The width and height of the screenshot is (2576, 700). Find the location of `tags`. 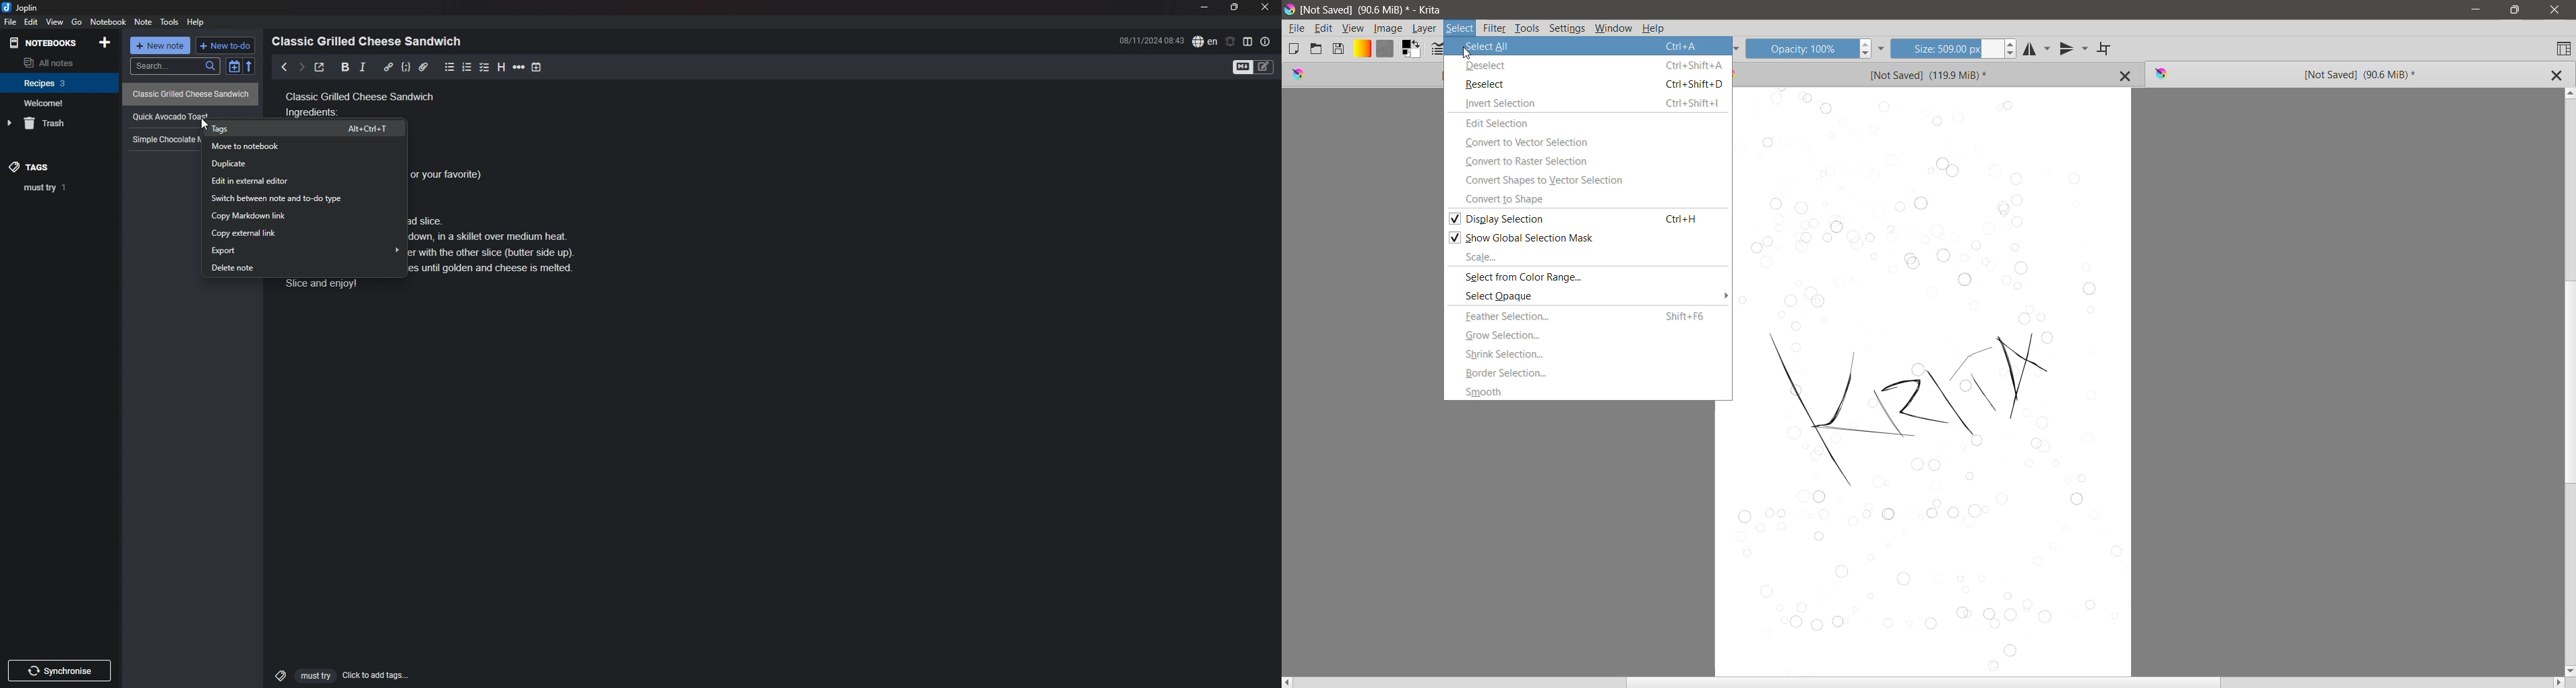

tags is located at coordinates (41, 166).